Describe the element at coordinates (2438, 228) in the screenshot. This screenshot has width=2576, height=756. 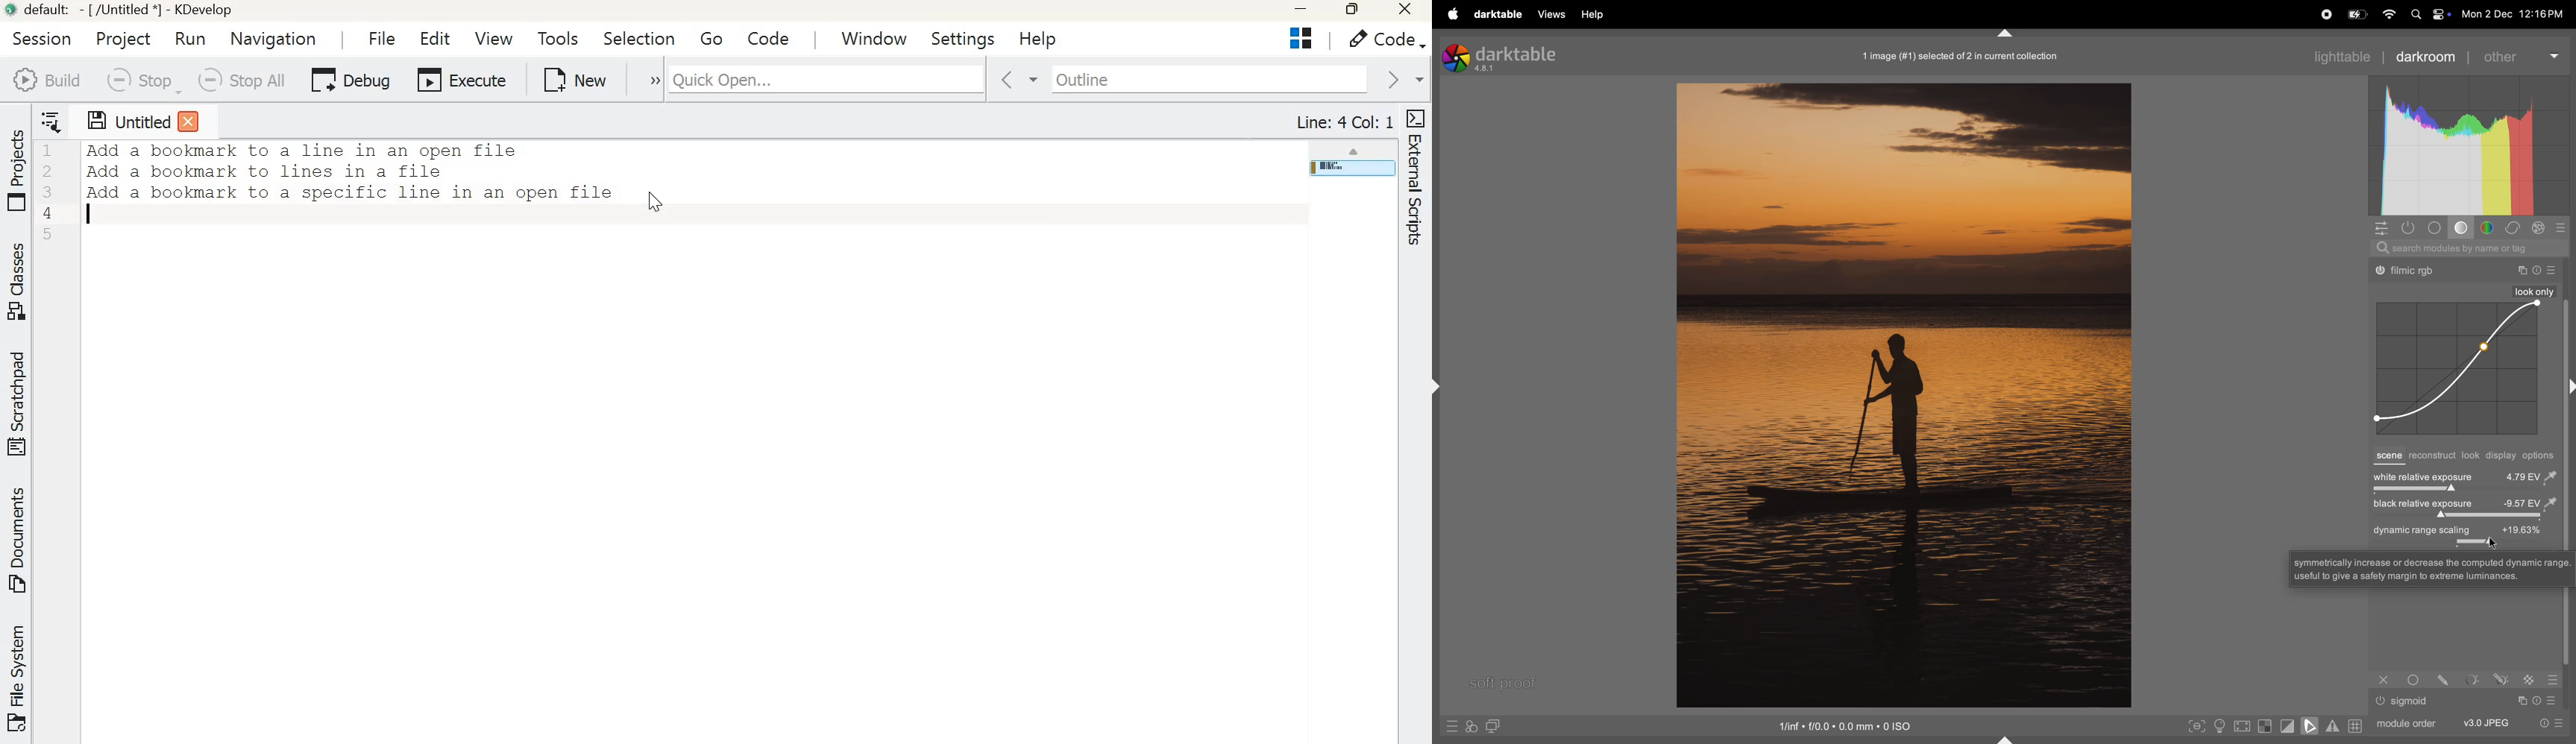
I see `tone ` at that location.